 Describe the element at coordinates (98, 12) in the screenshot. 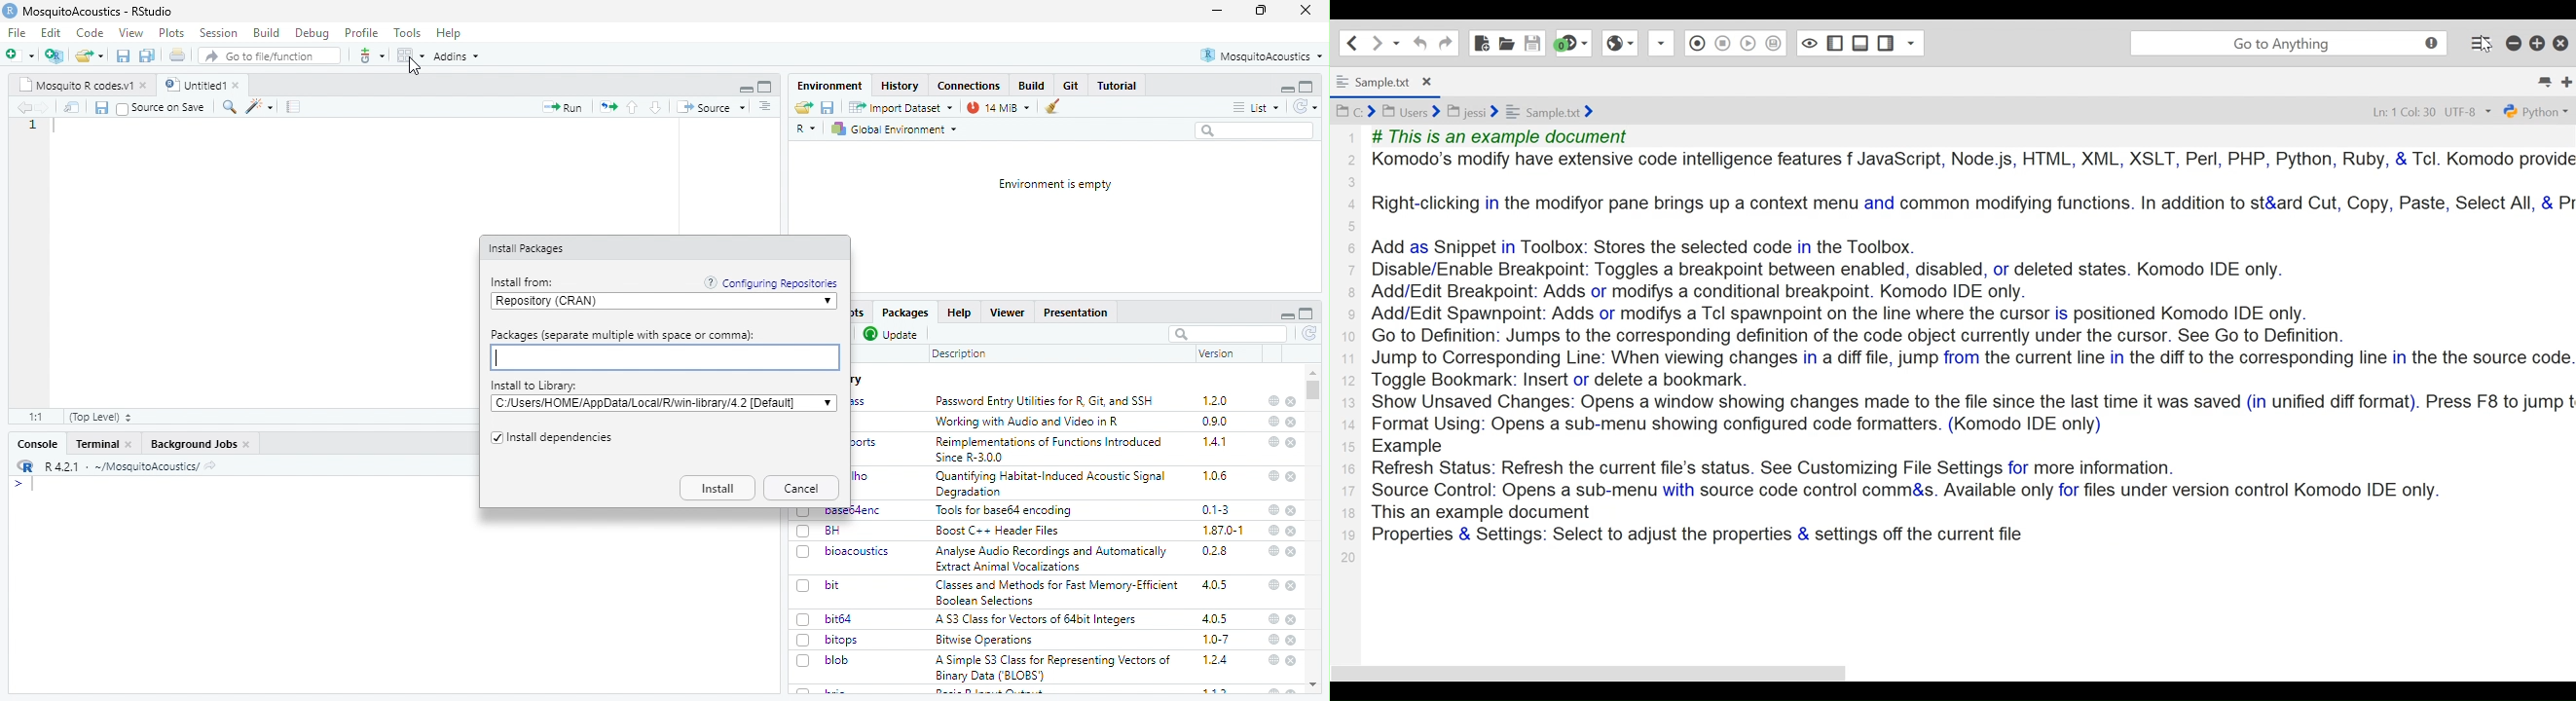

I see `MosquitoAcoustics - RStudio` at that location.